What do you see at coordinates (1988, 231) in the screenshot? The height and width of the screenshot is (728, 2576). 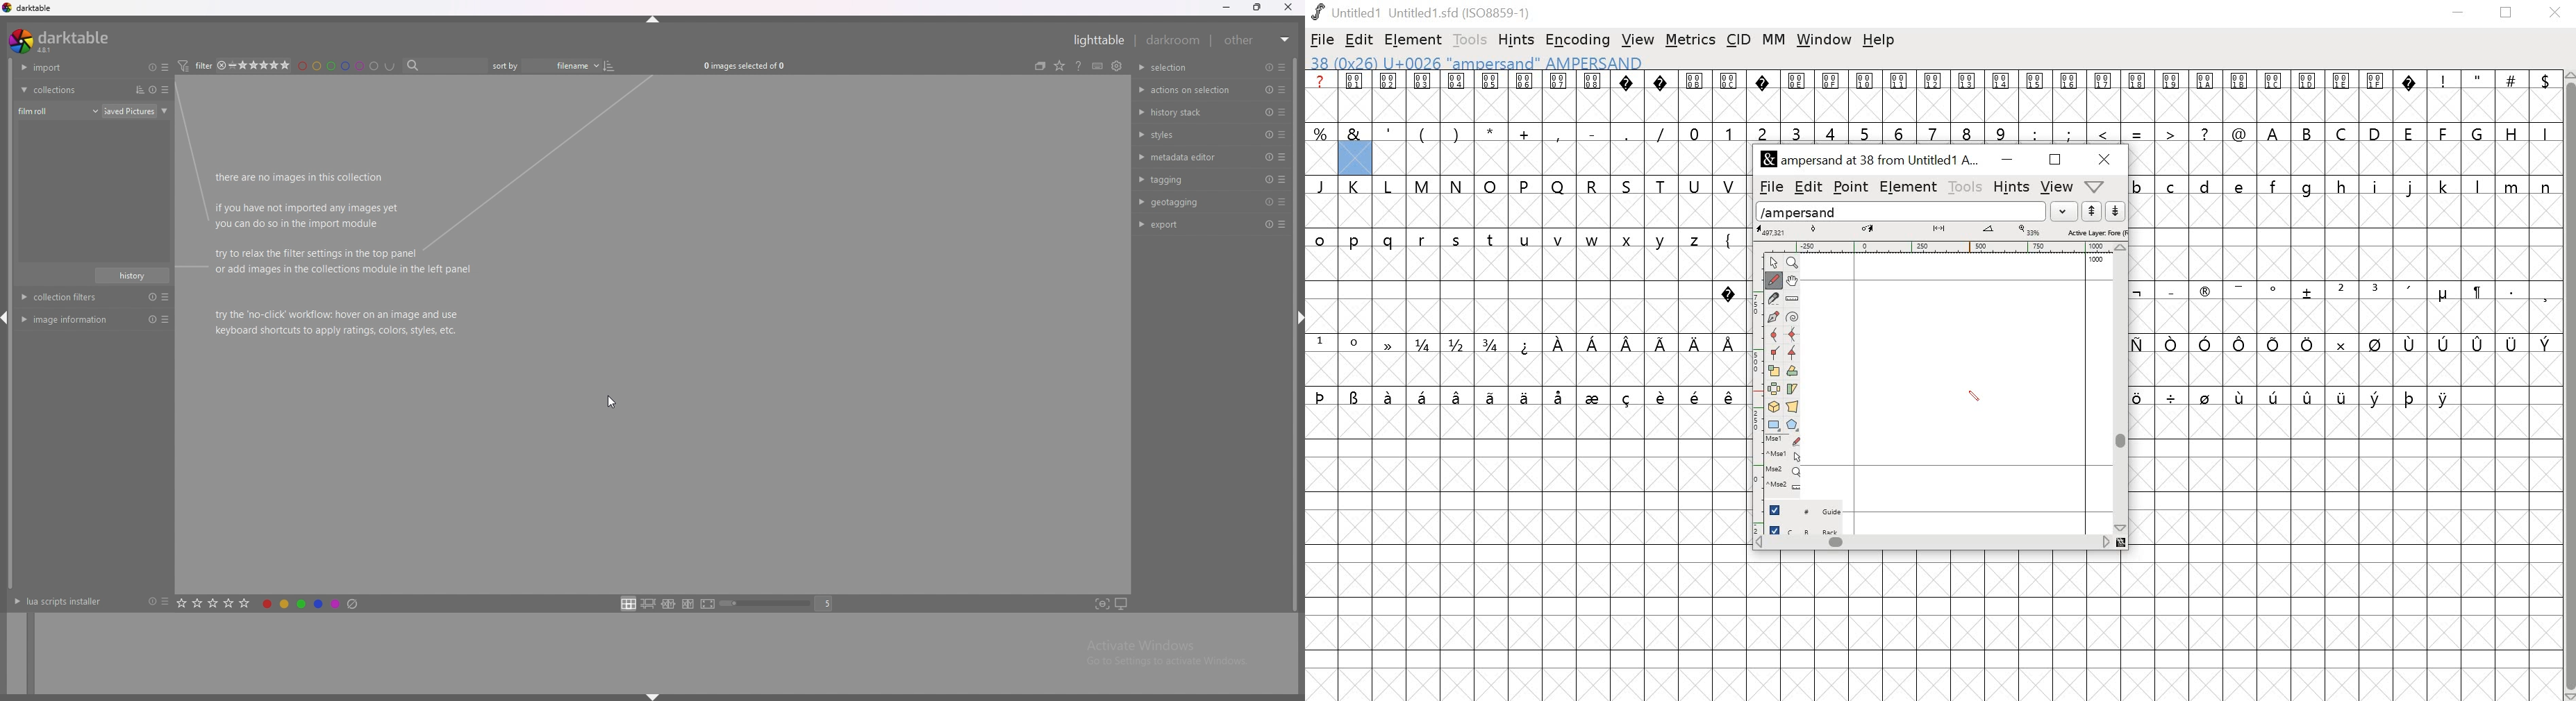 I see `angle between points` at bounding box center [1988, 231].